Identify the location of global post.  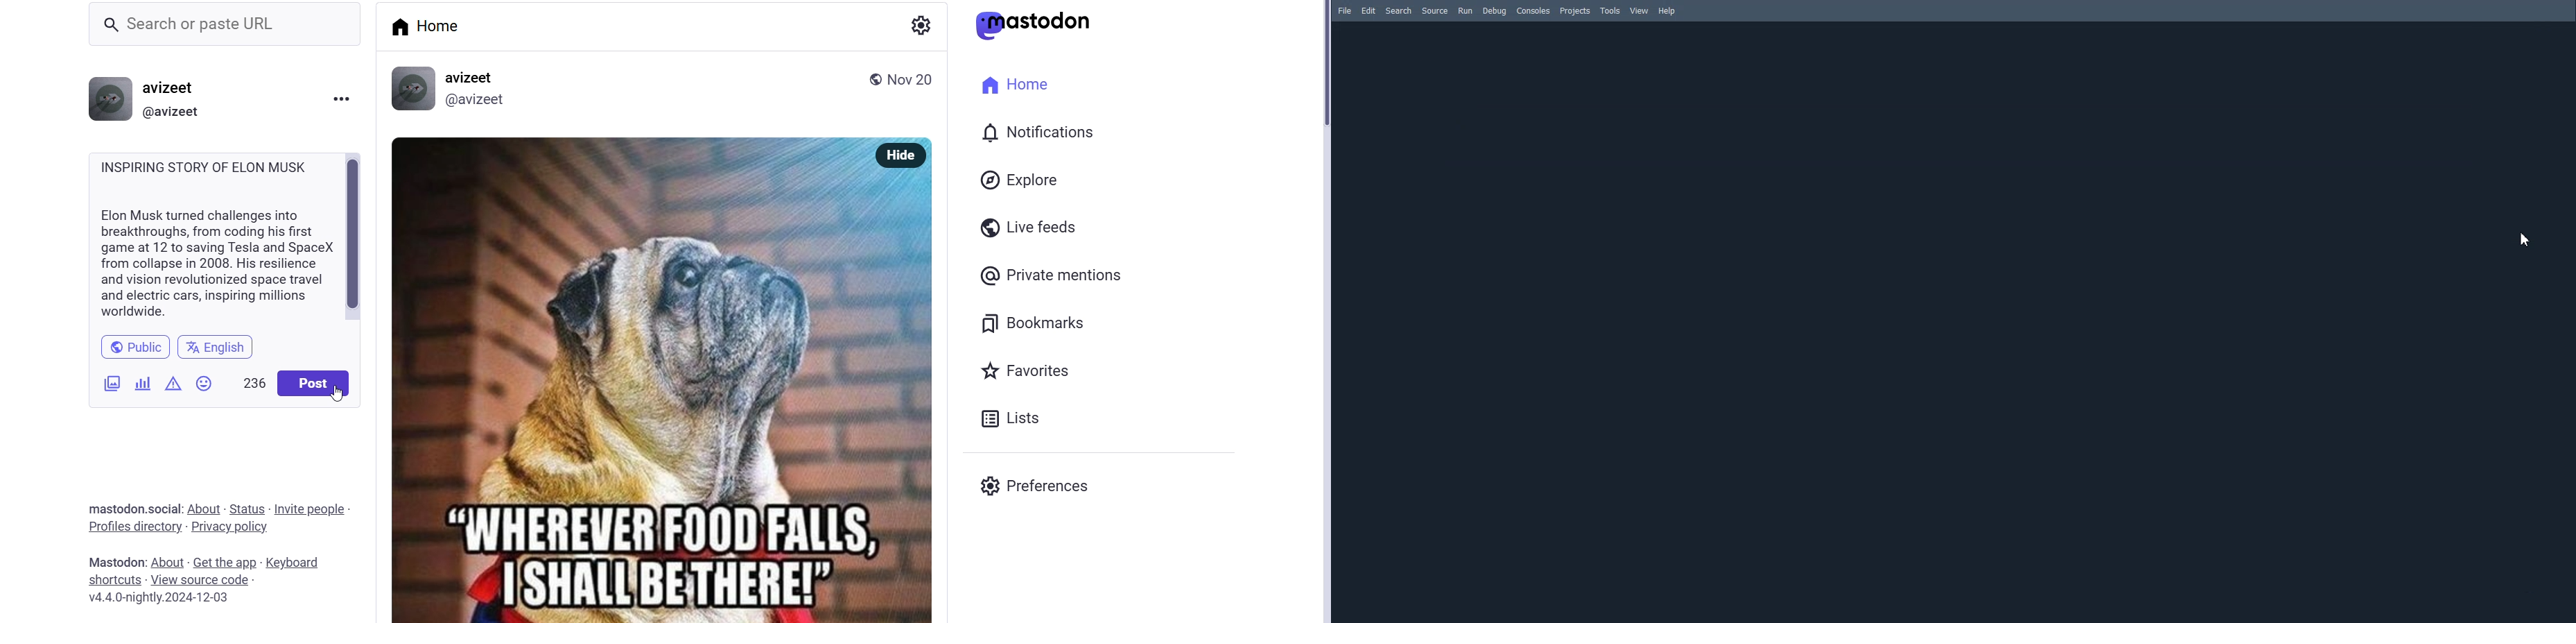
(872, 80).